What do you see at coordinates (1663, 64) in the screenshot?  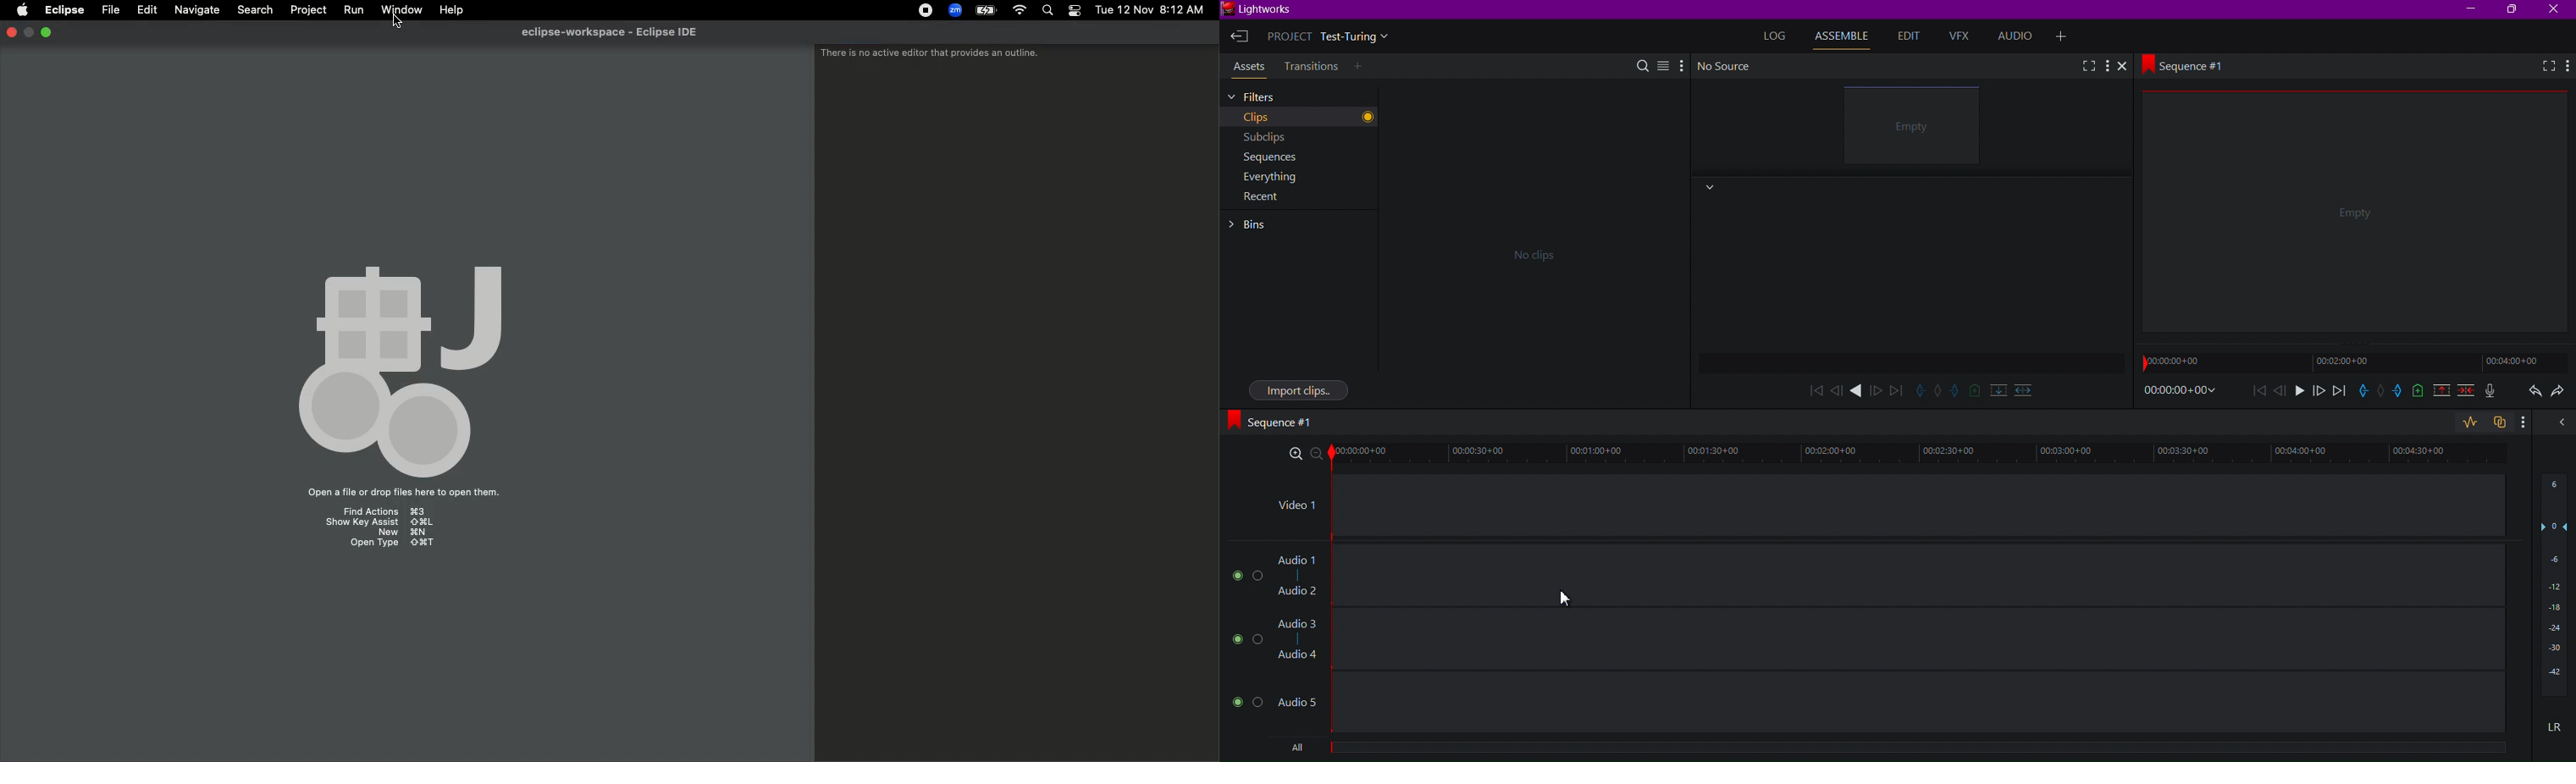 I see `List` at bounding box center [1663, 64].